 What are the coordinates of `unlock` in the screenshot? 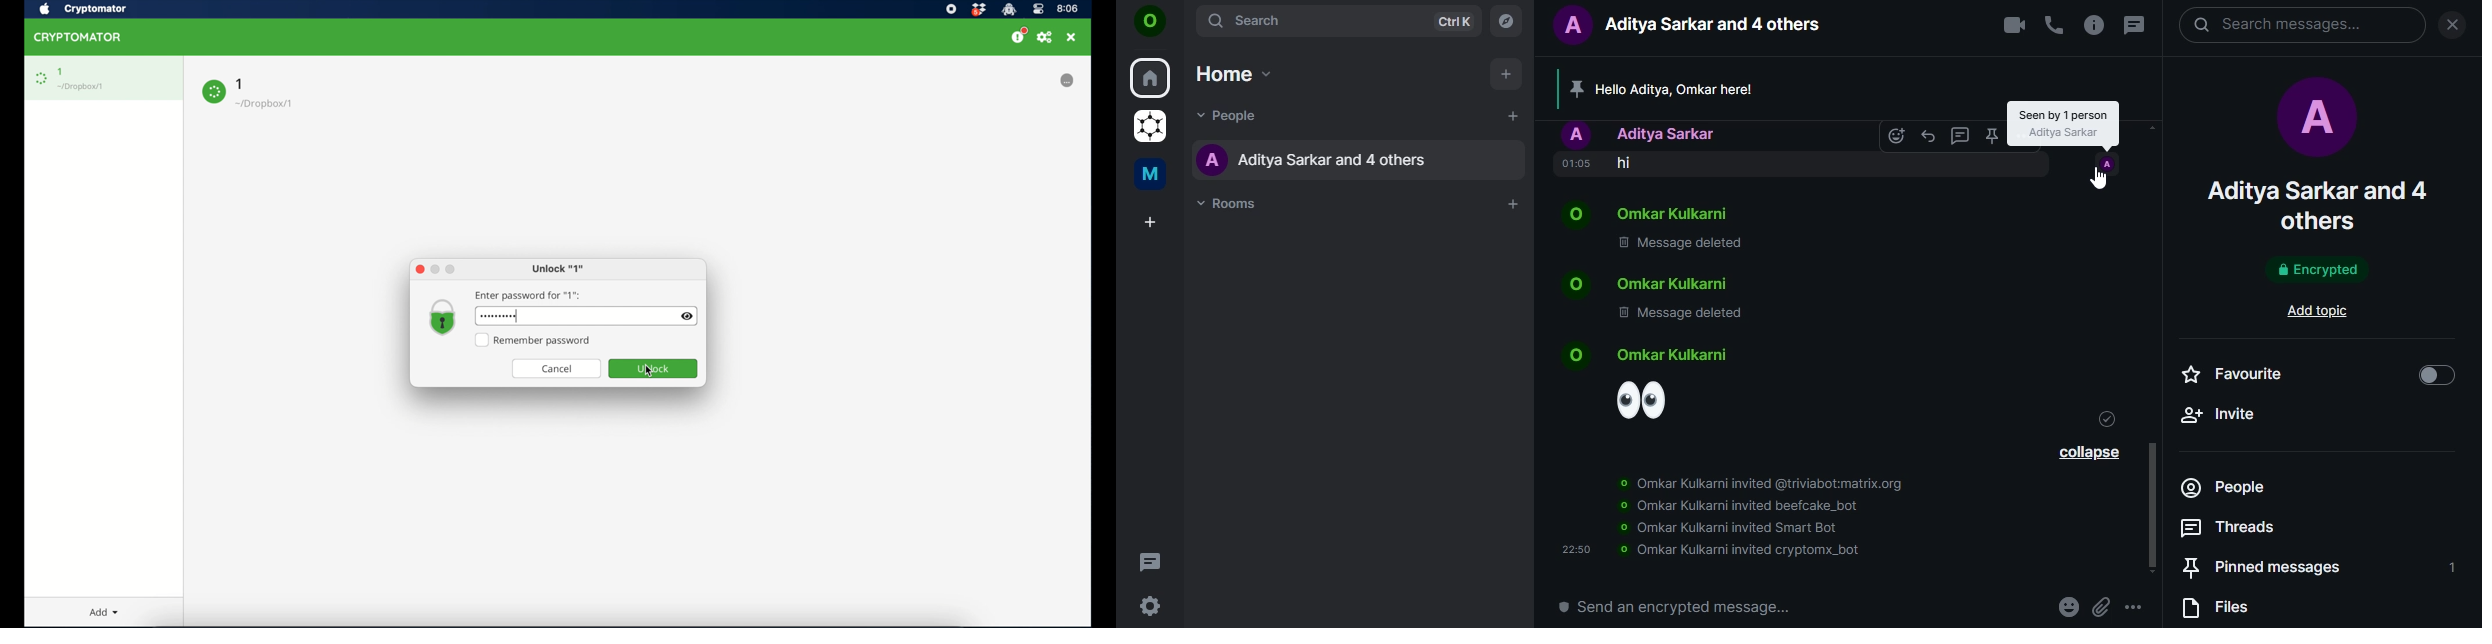 It's located at (653, 369).